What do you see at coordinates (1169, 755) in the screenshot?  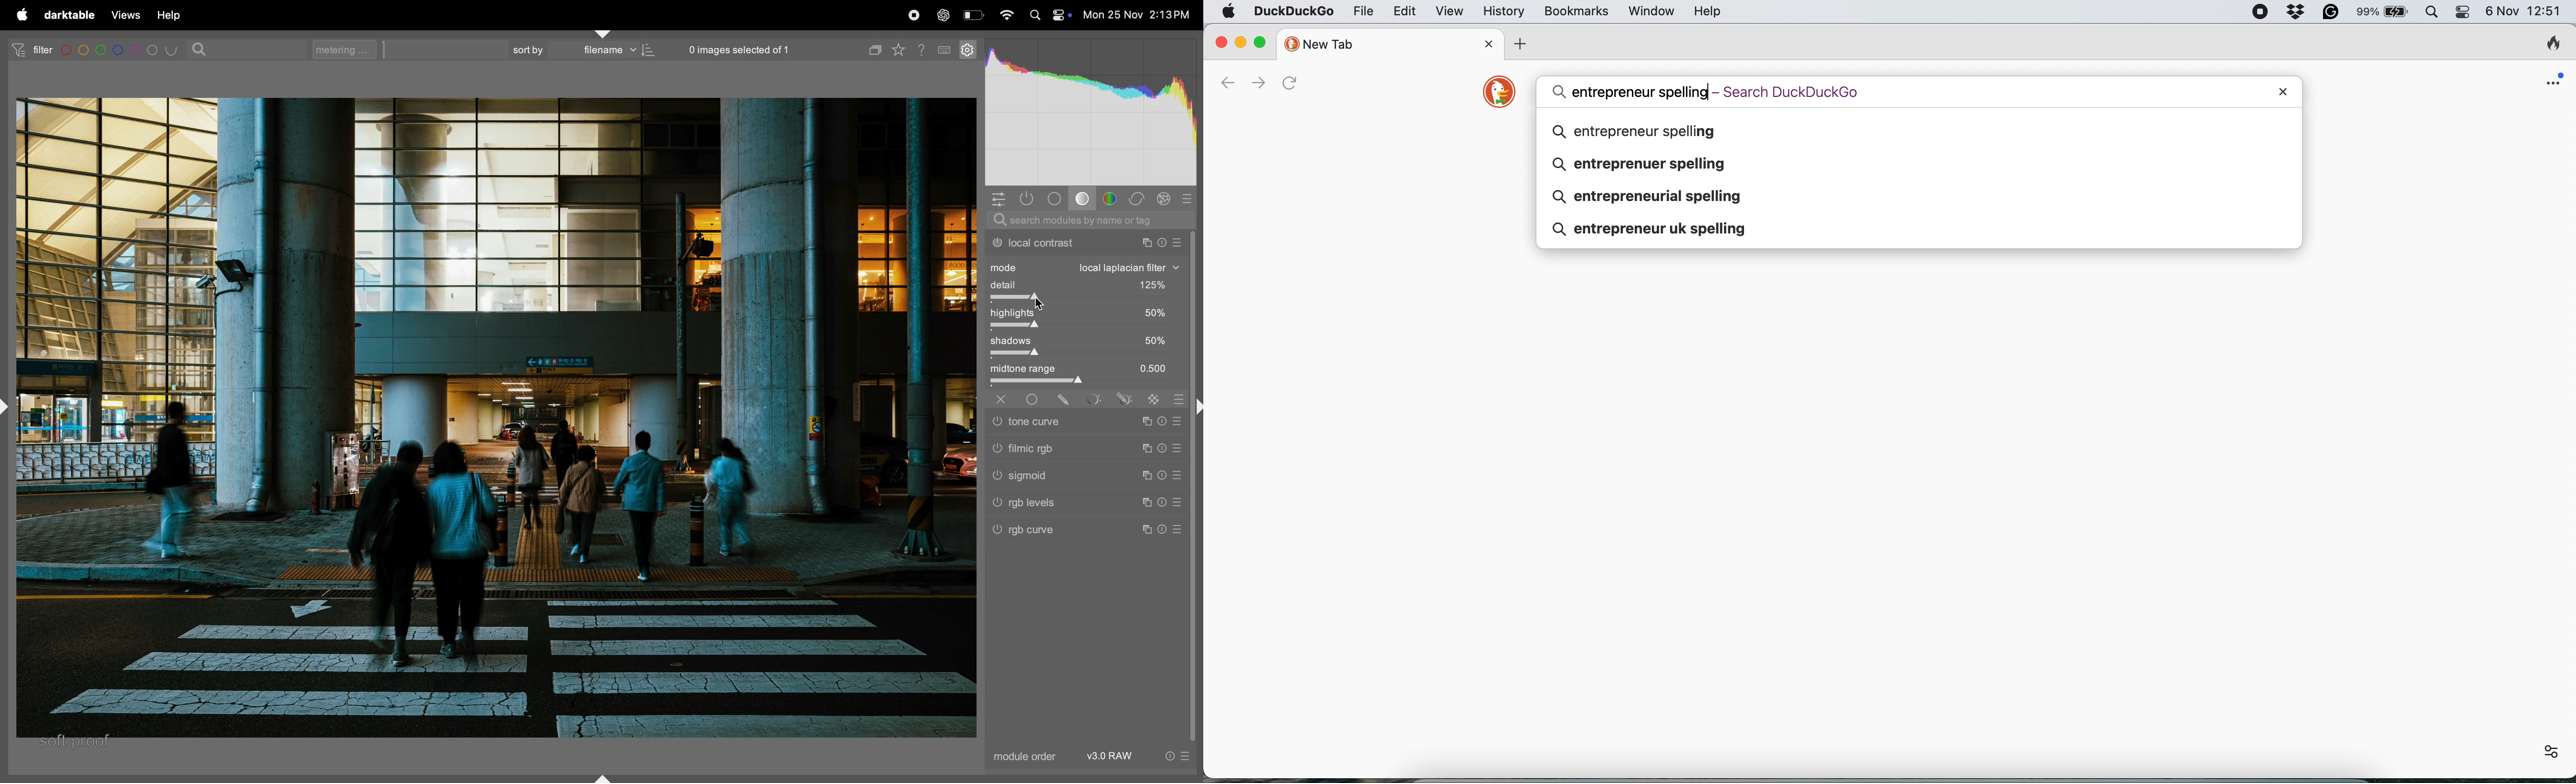 I see `reset` at bounding box center [1169, 755].